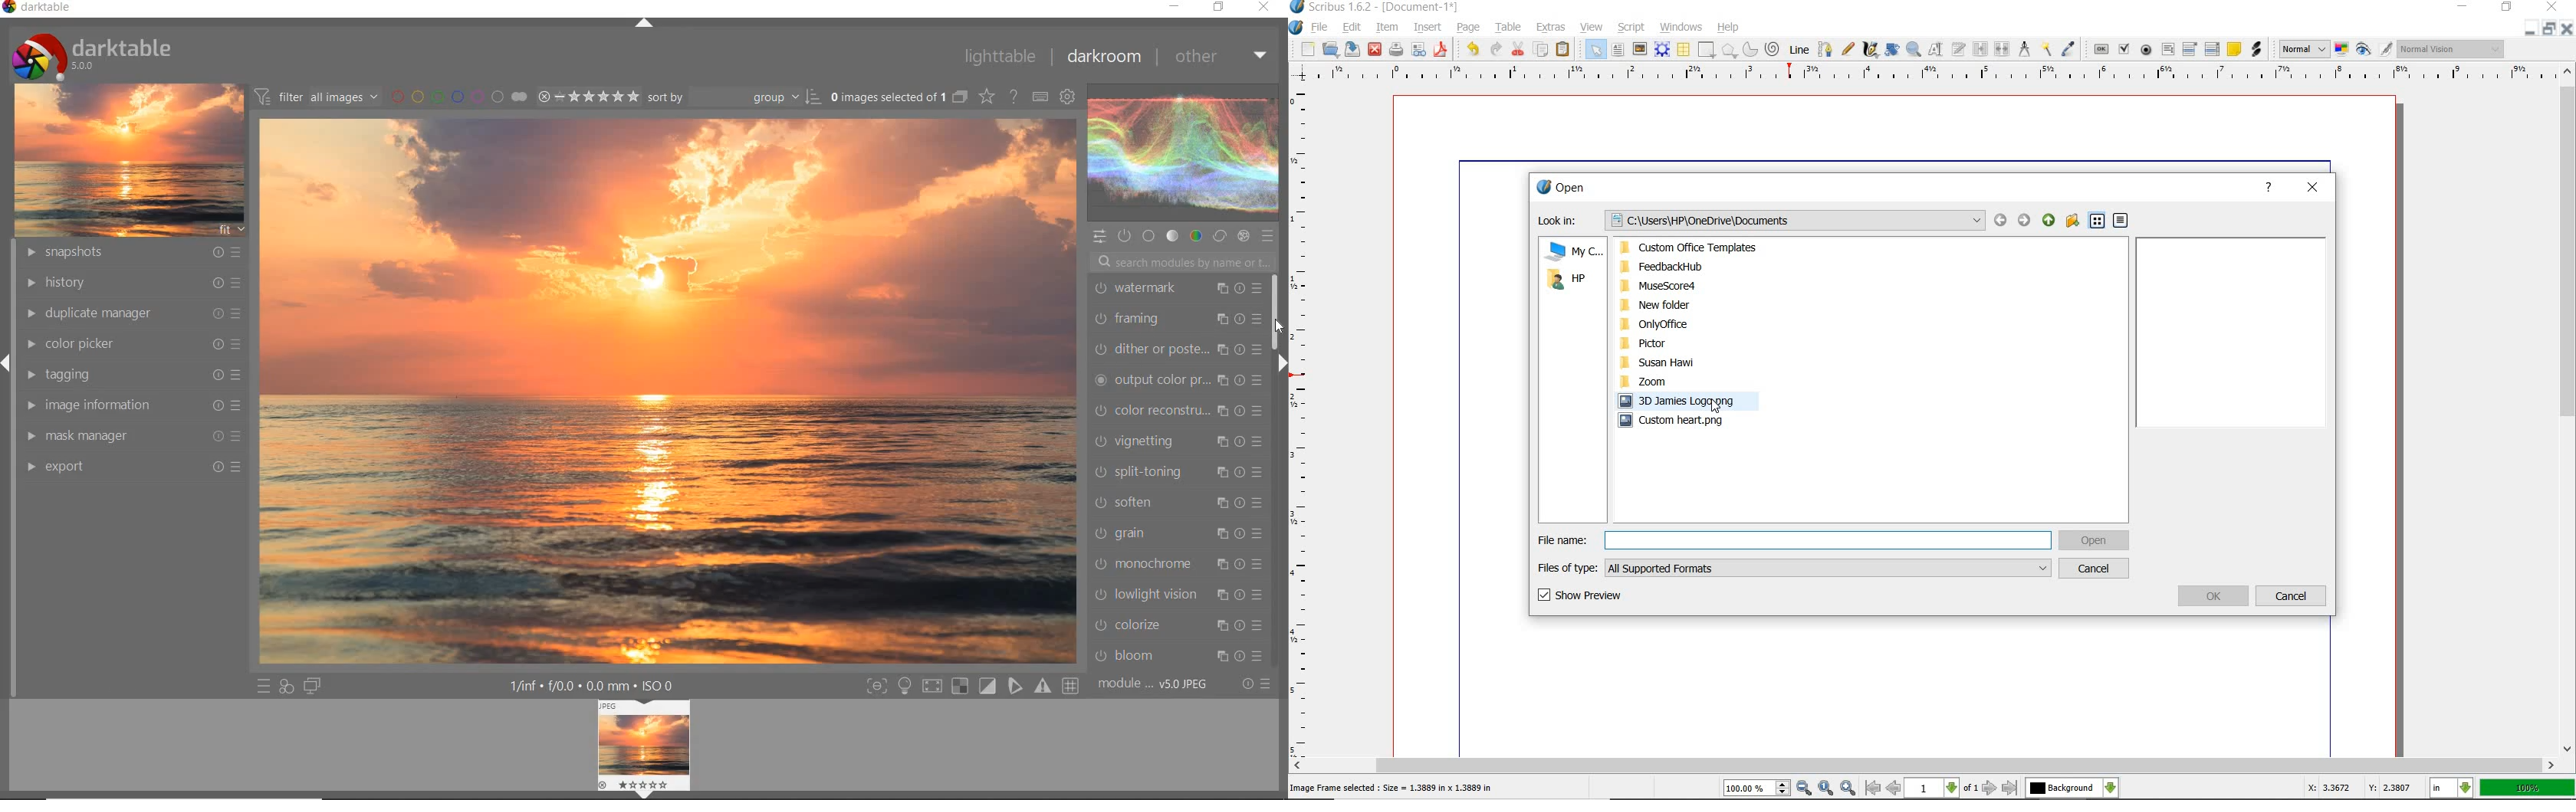 The width and height of the screenshot is (2576, 812). I want to click on EXPAND/COLLAPSE, so click(1279, 365).